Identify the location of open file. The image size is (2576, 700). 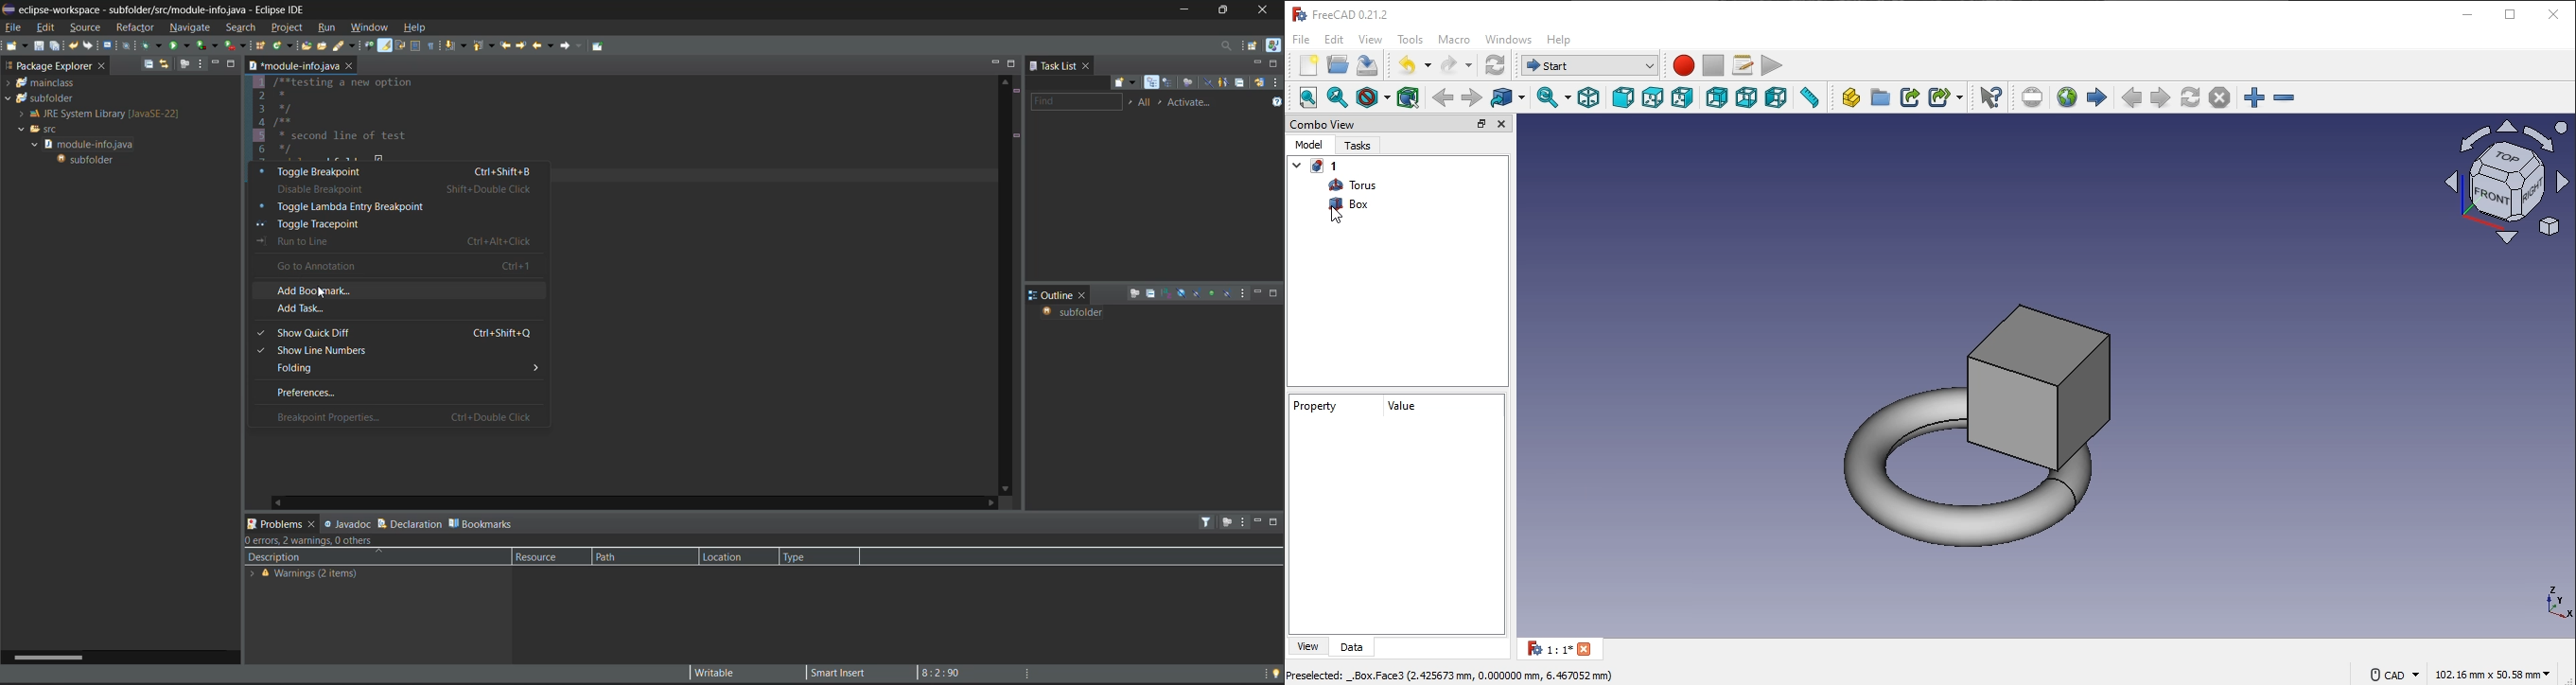
(1338, 63).